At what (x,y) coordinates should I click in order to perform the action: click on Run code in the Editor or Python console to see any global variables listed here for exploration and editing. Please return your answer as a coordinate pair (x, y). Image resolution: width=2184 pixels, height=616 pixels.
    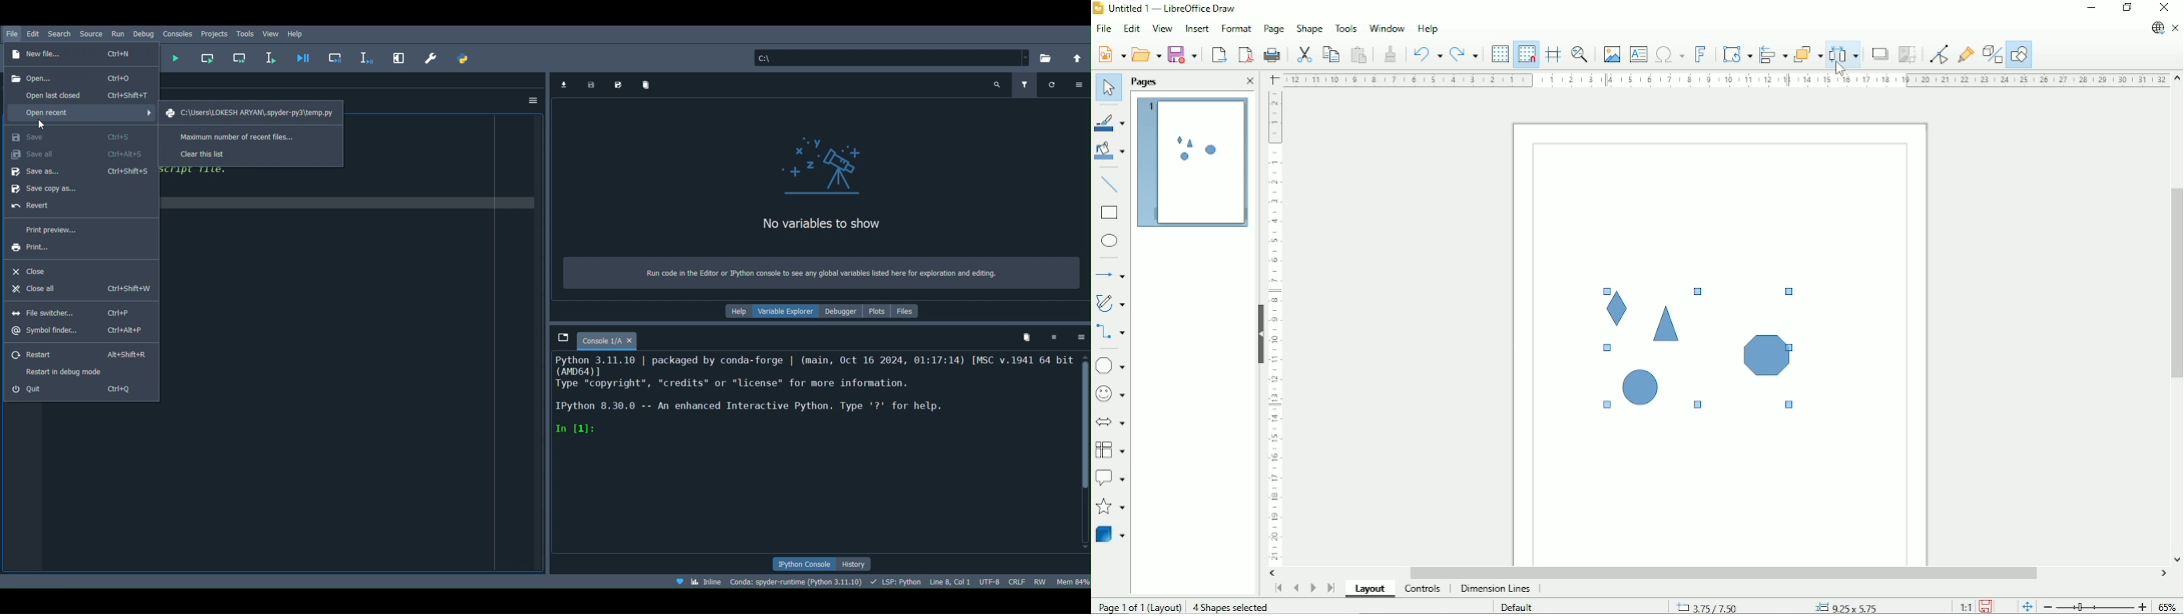
    Looking at the image, I should click on (823, 273).